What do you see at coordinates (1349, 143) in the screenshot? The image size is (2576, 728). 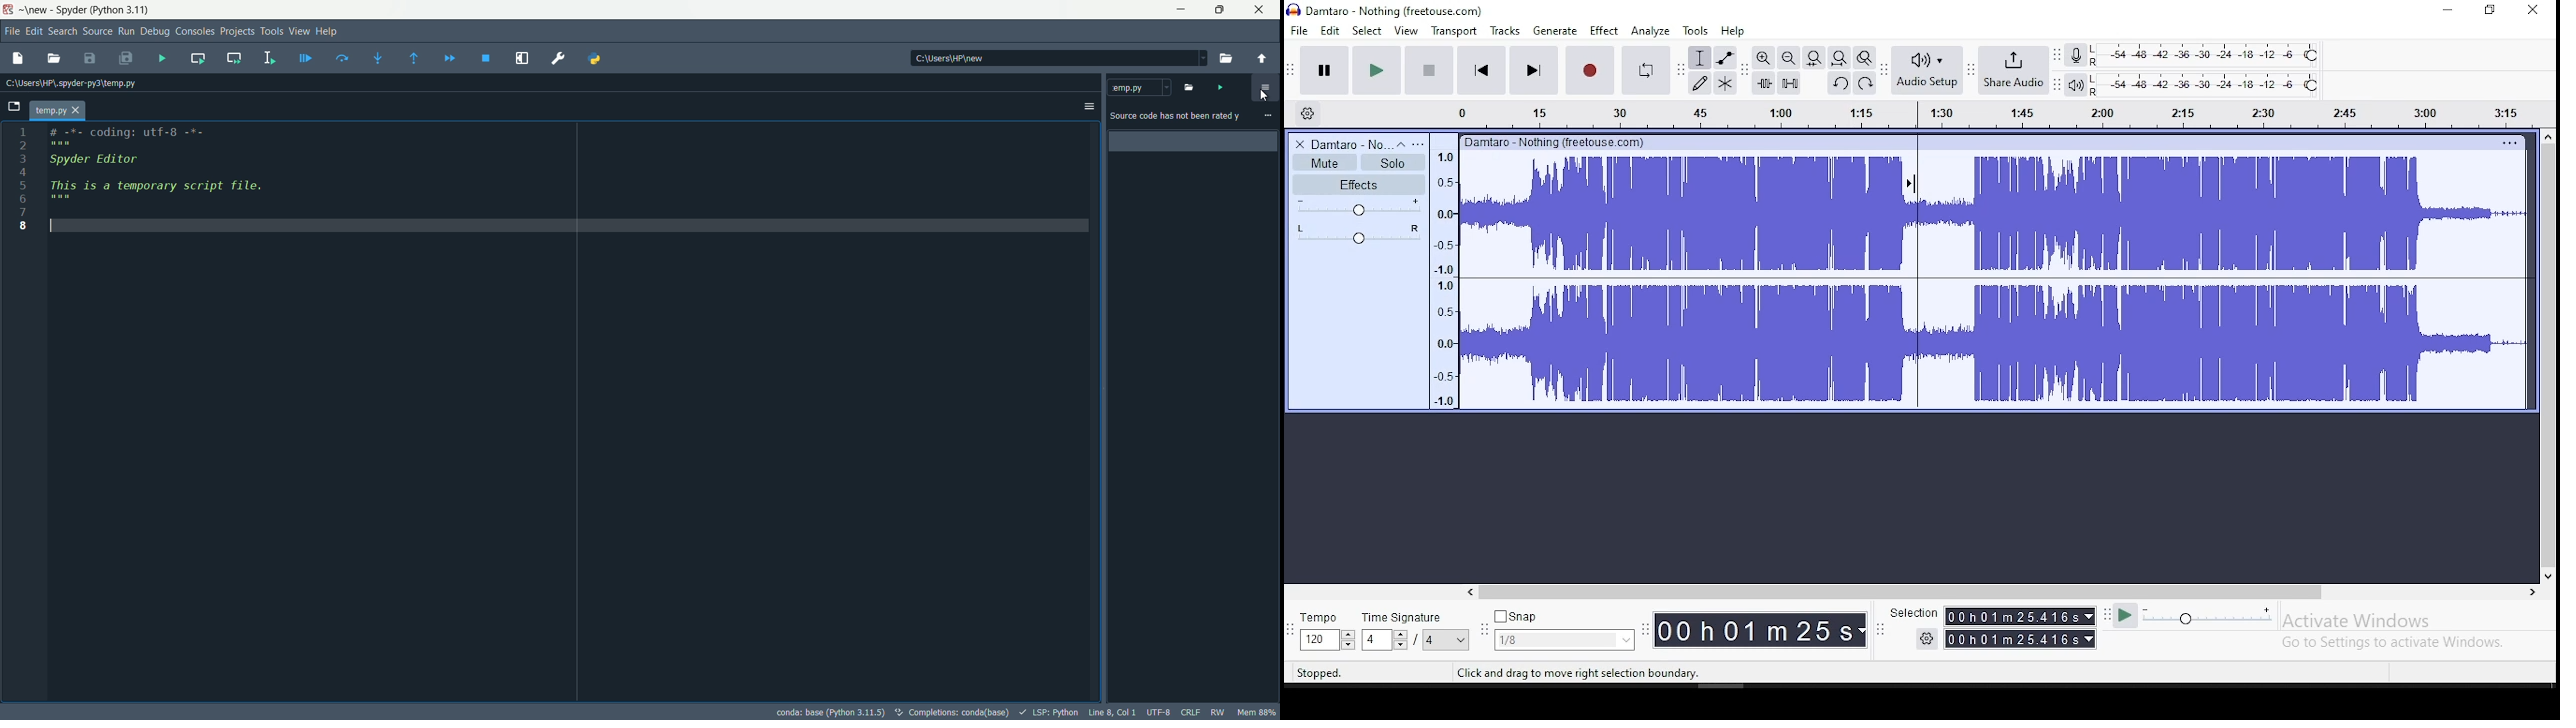 I see `audio track name` at bounding box center [1349, 143].